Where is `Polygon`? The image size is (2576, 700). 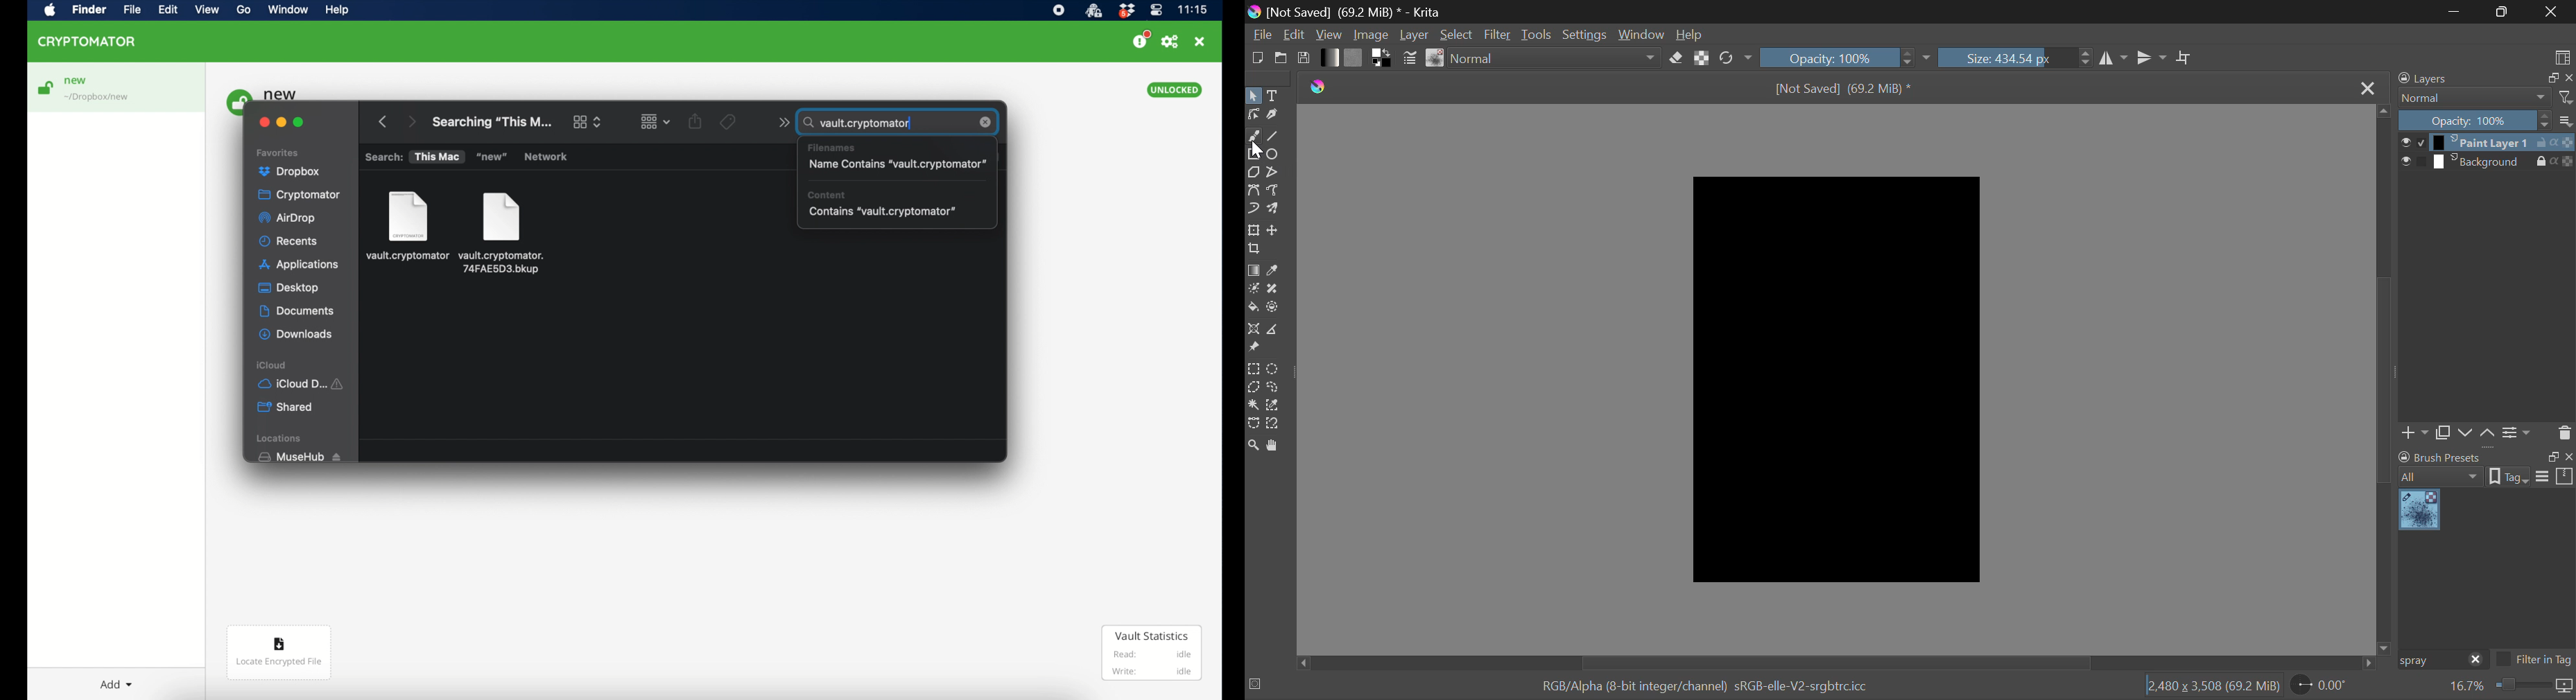 Polygon is located at coordinates (1254, 173).